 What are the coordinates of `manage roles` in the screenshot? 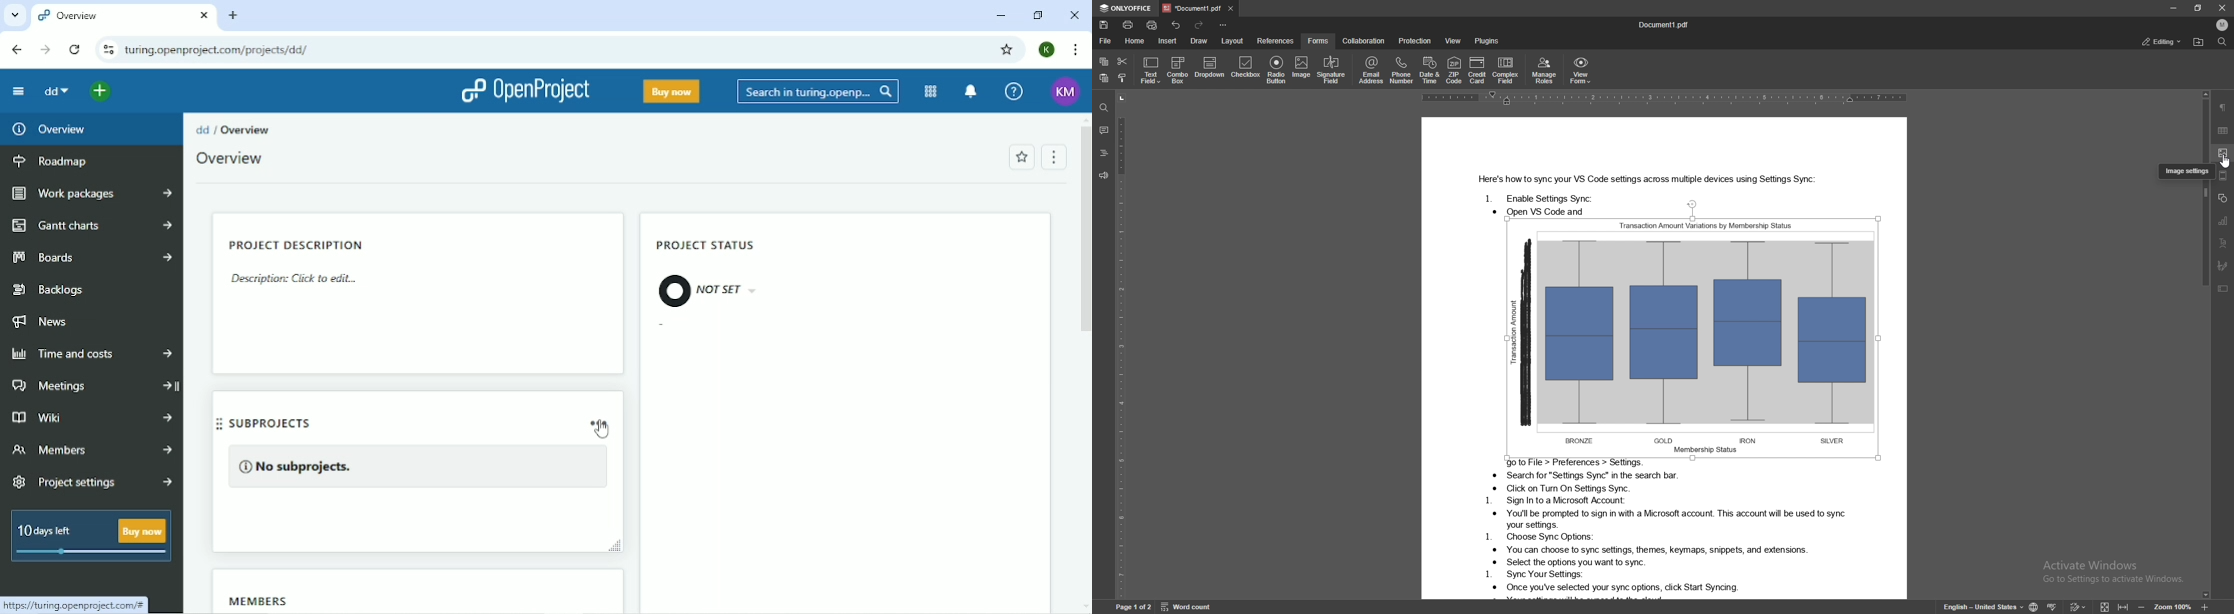 It's located at (1545, 70).